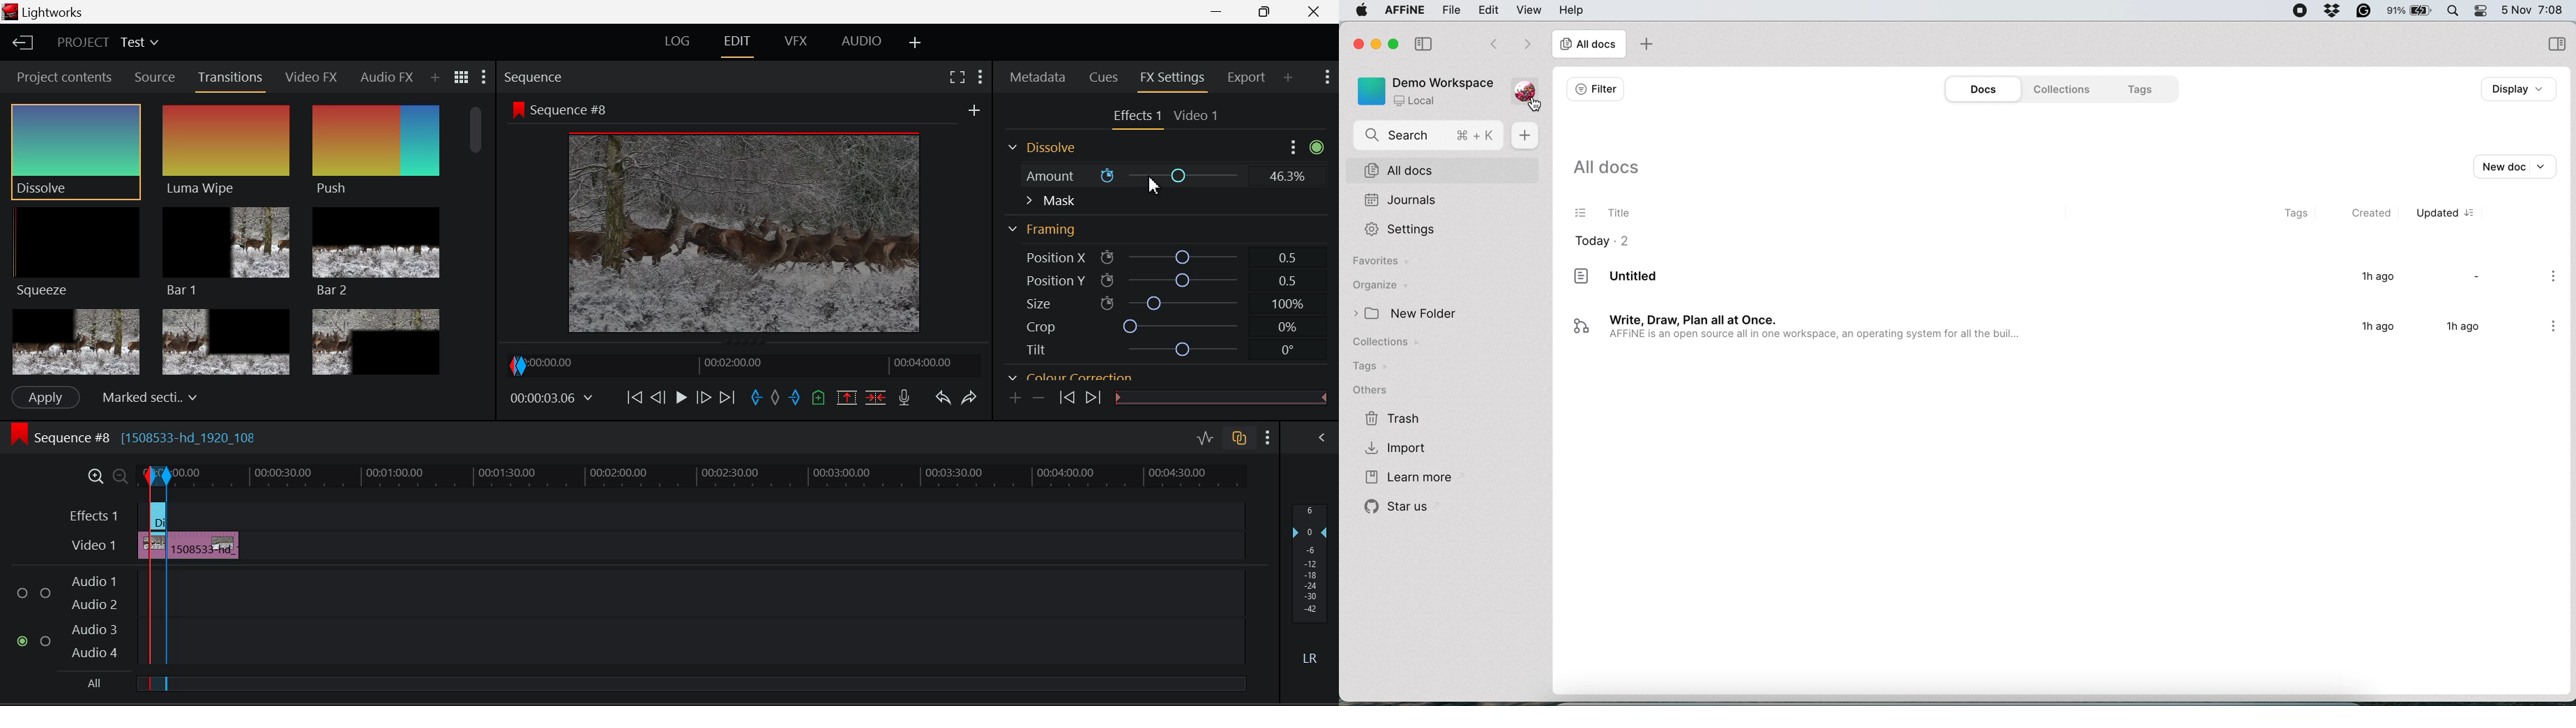 This screenshot has width=2576, height=728. What do you see at coordinates (1449, 9) in the screenshot?
I see `file` at bounding box center [1449, 9].